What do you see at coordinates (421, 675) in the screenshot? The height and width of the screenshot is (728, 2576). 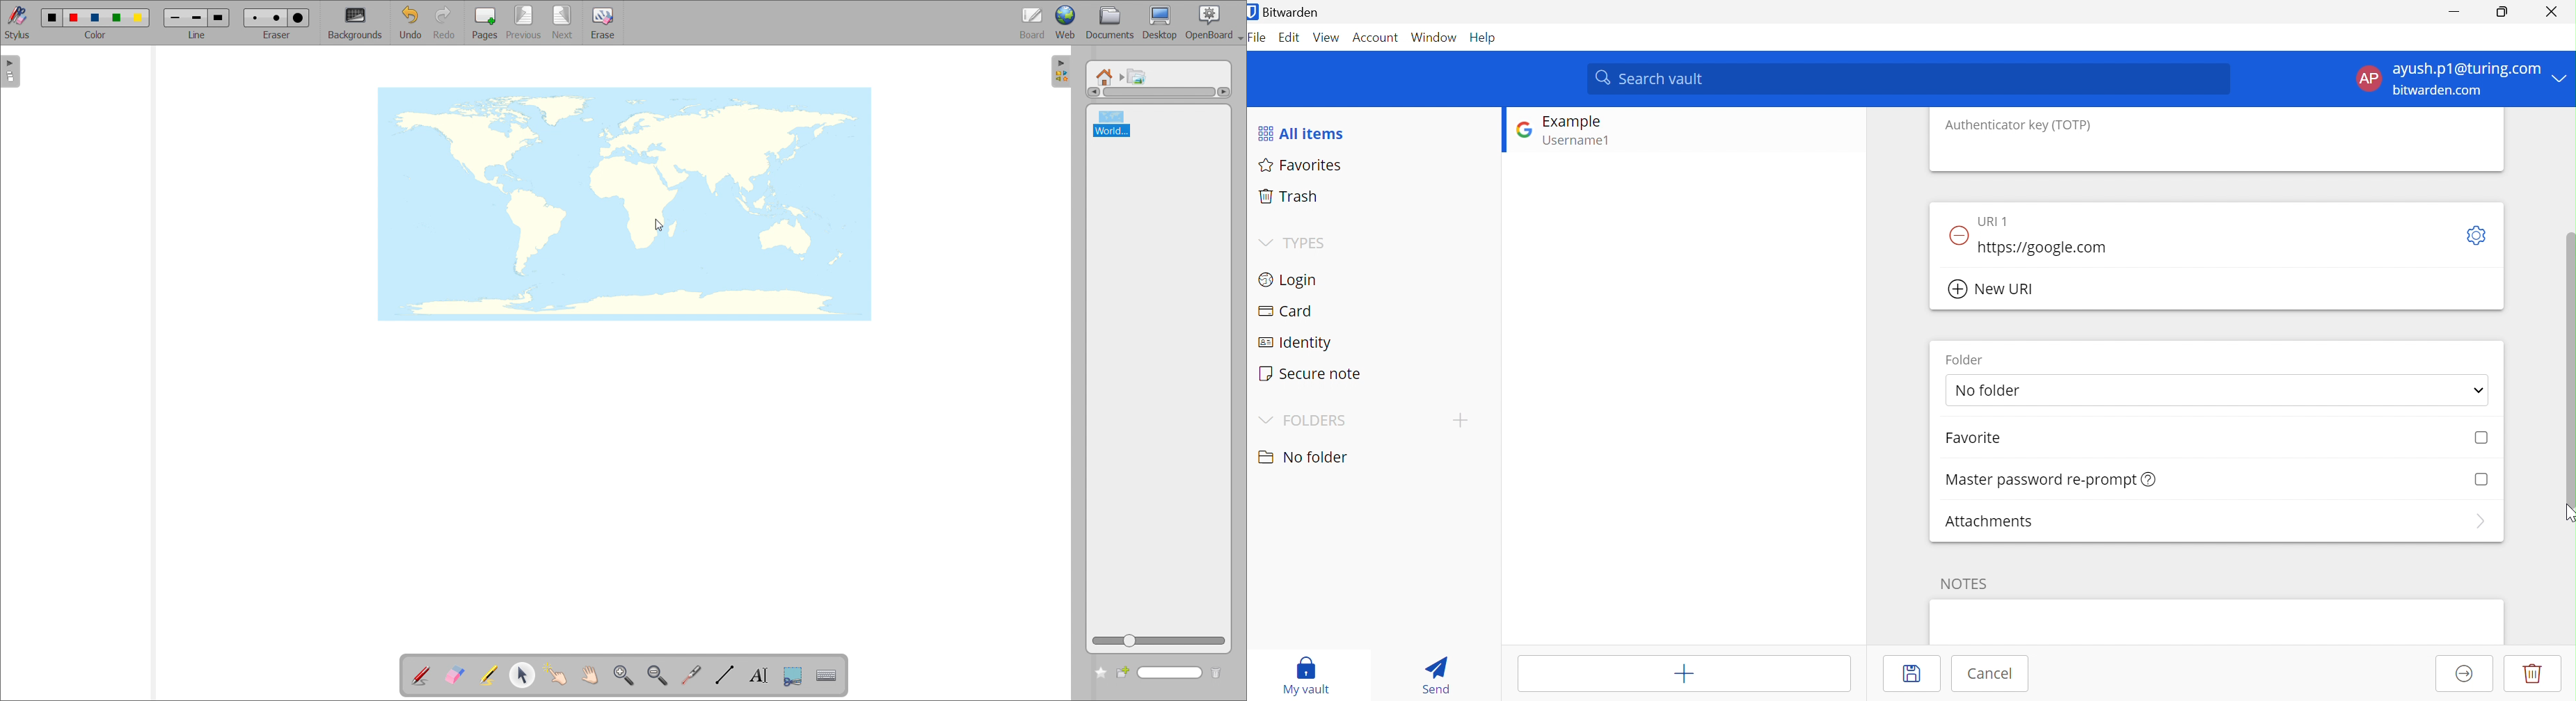 I see `add annotation` at bounding box center [421, 675].